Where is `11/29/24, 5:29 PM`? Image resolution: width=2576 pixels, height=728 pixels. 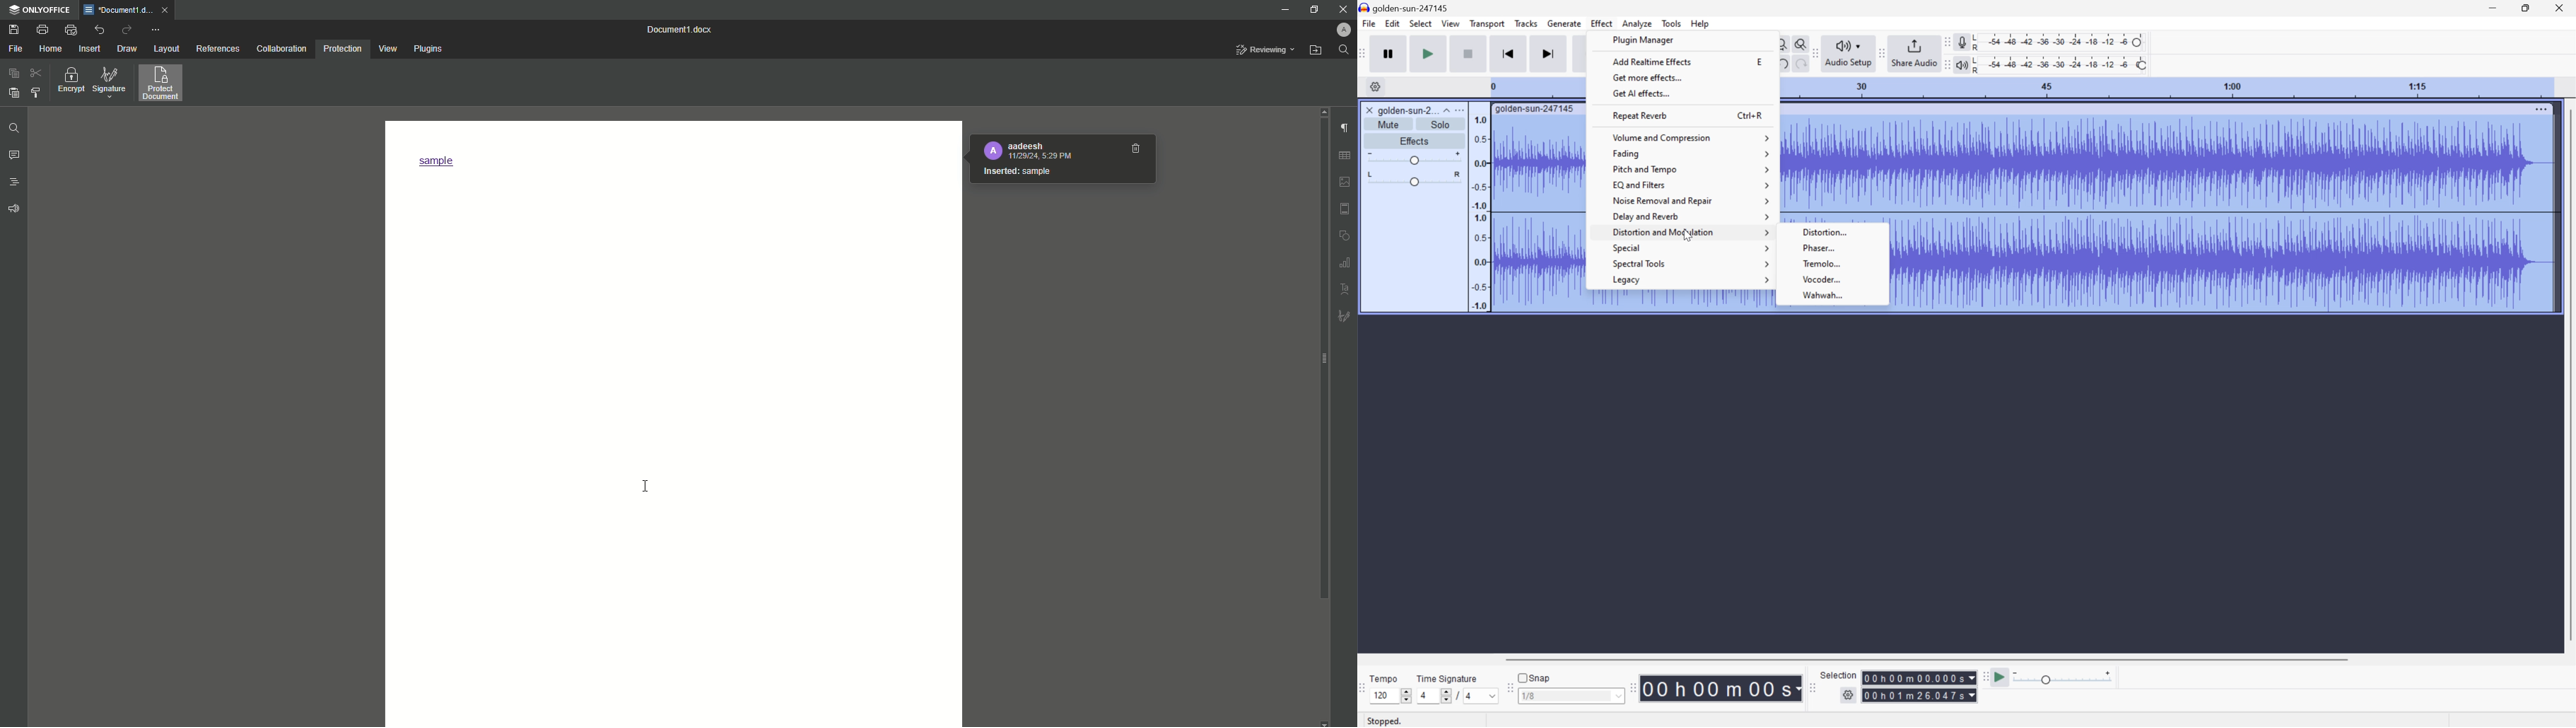 11/29/24, 5:29 PM is located at coordinates (1039, 157).